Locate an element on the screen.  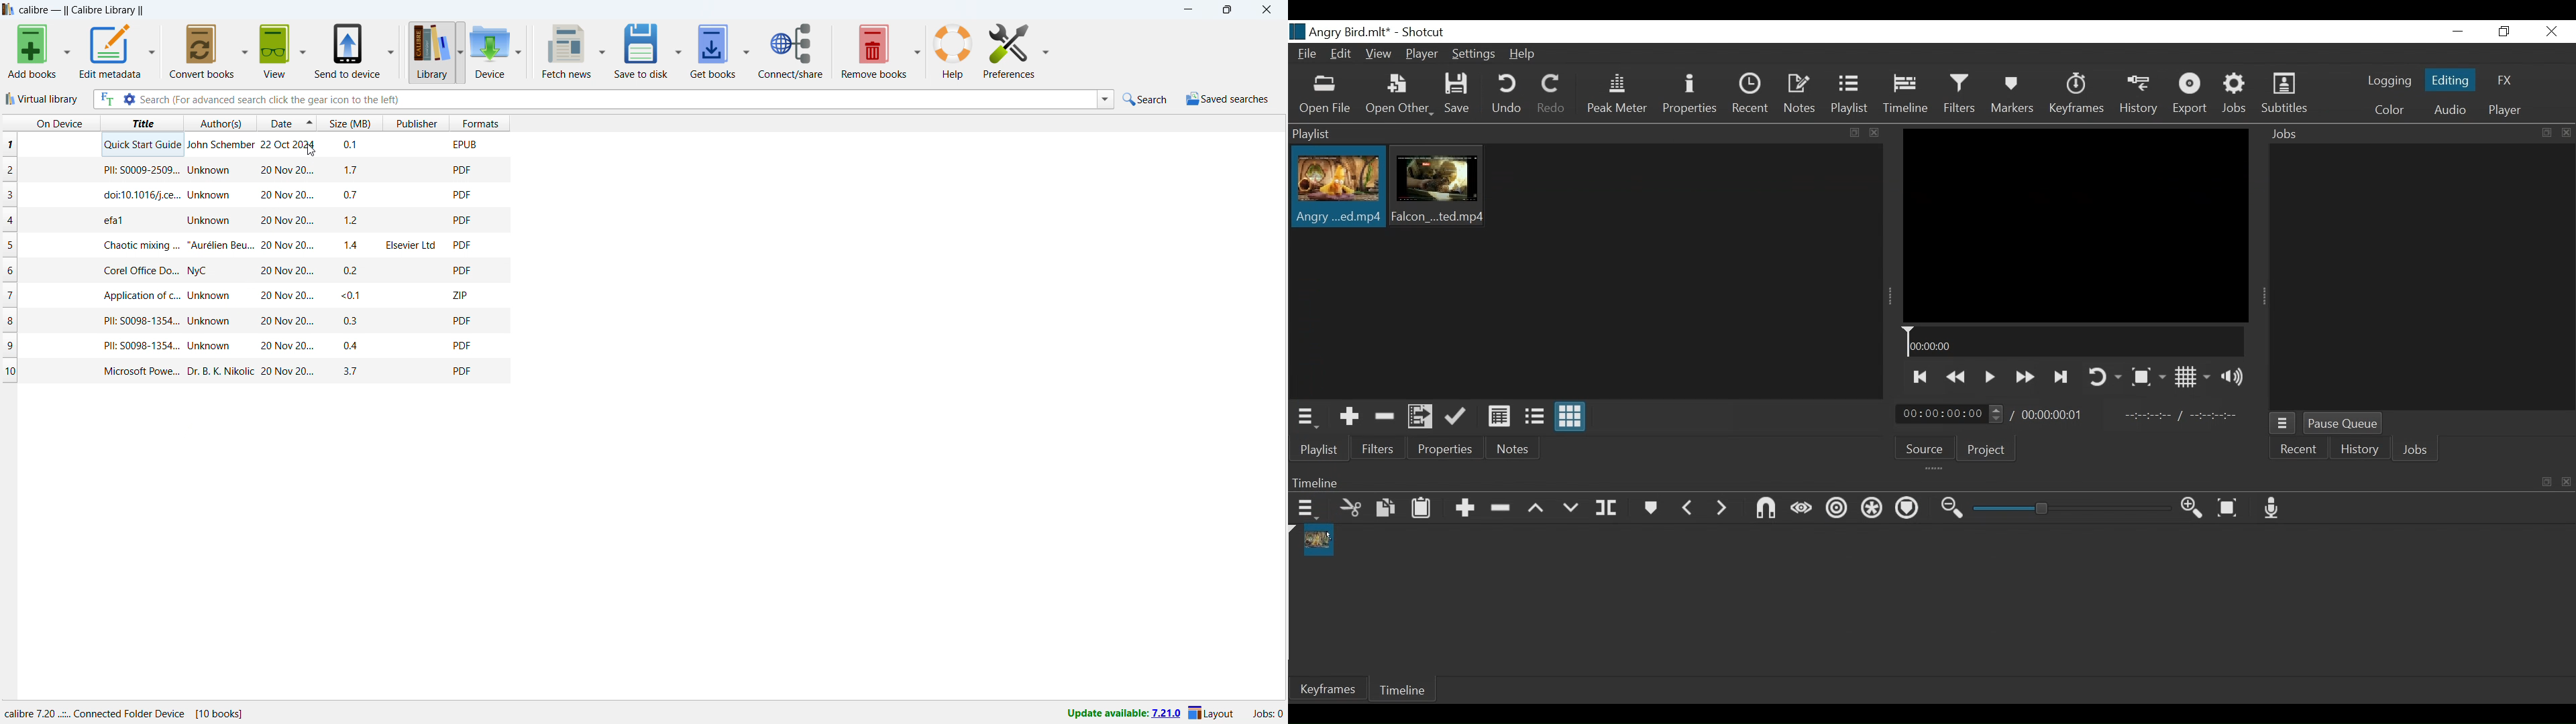
Current Duration is located at coordinates (1950, 414).